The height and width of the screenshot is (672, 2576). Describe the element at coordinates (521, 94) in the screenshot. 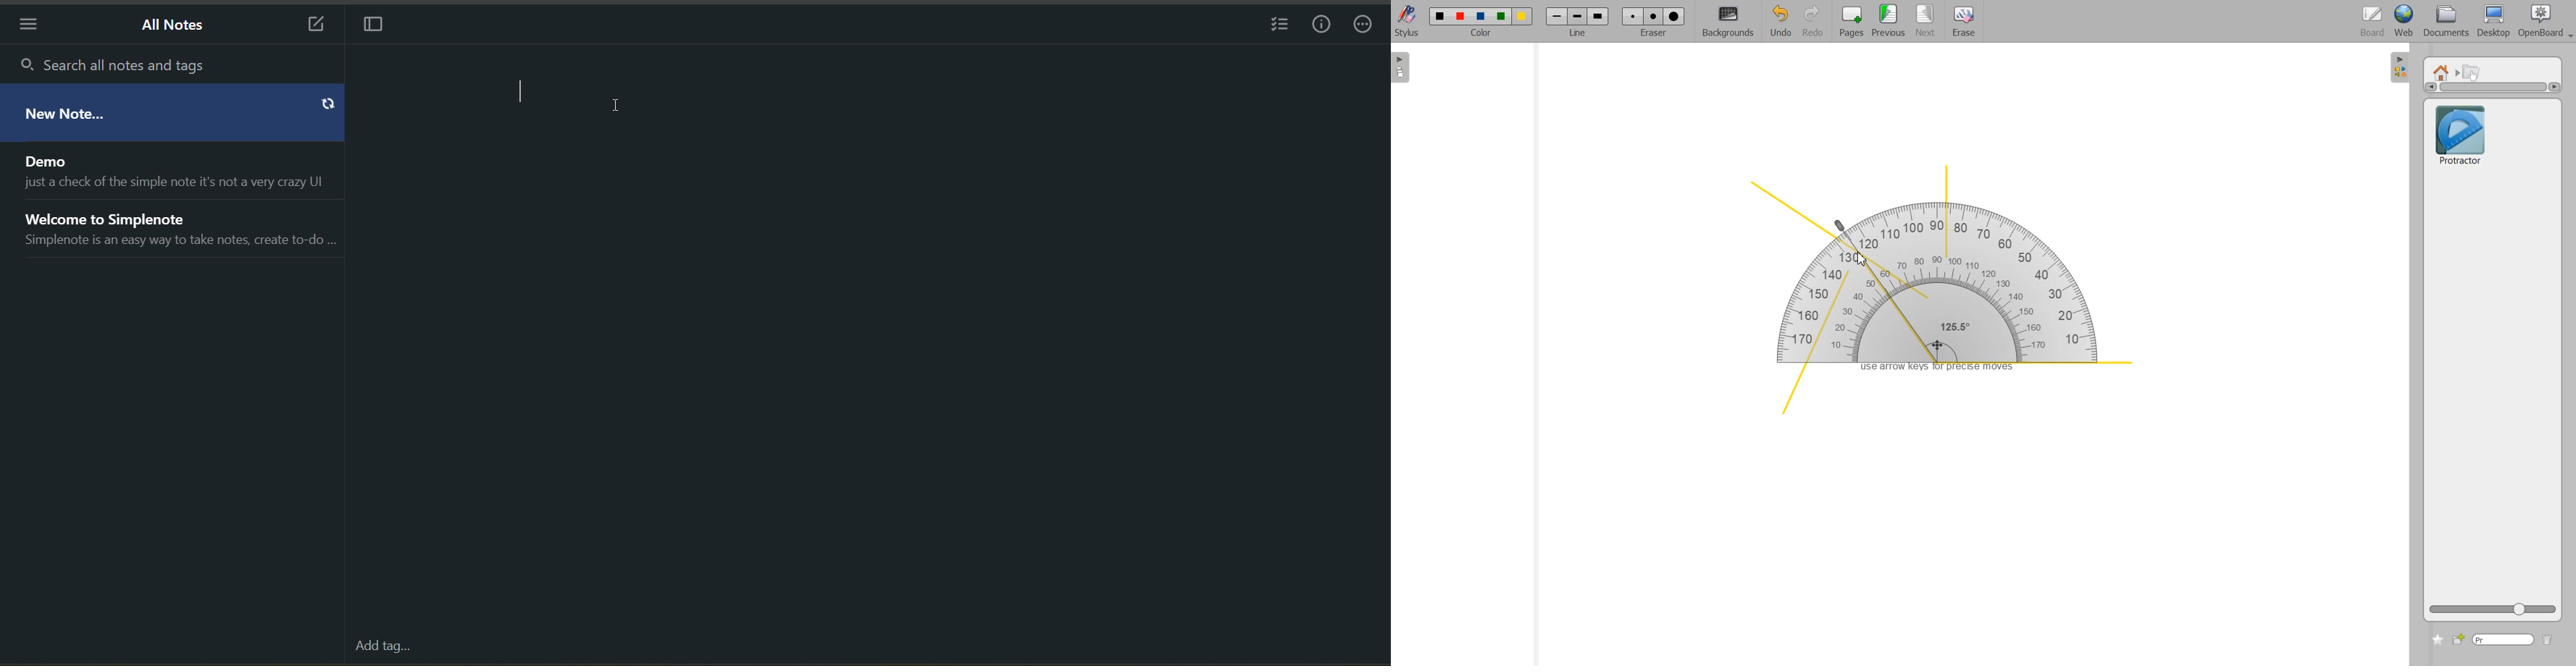

I see `text cursor` at that location.